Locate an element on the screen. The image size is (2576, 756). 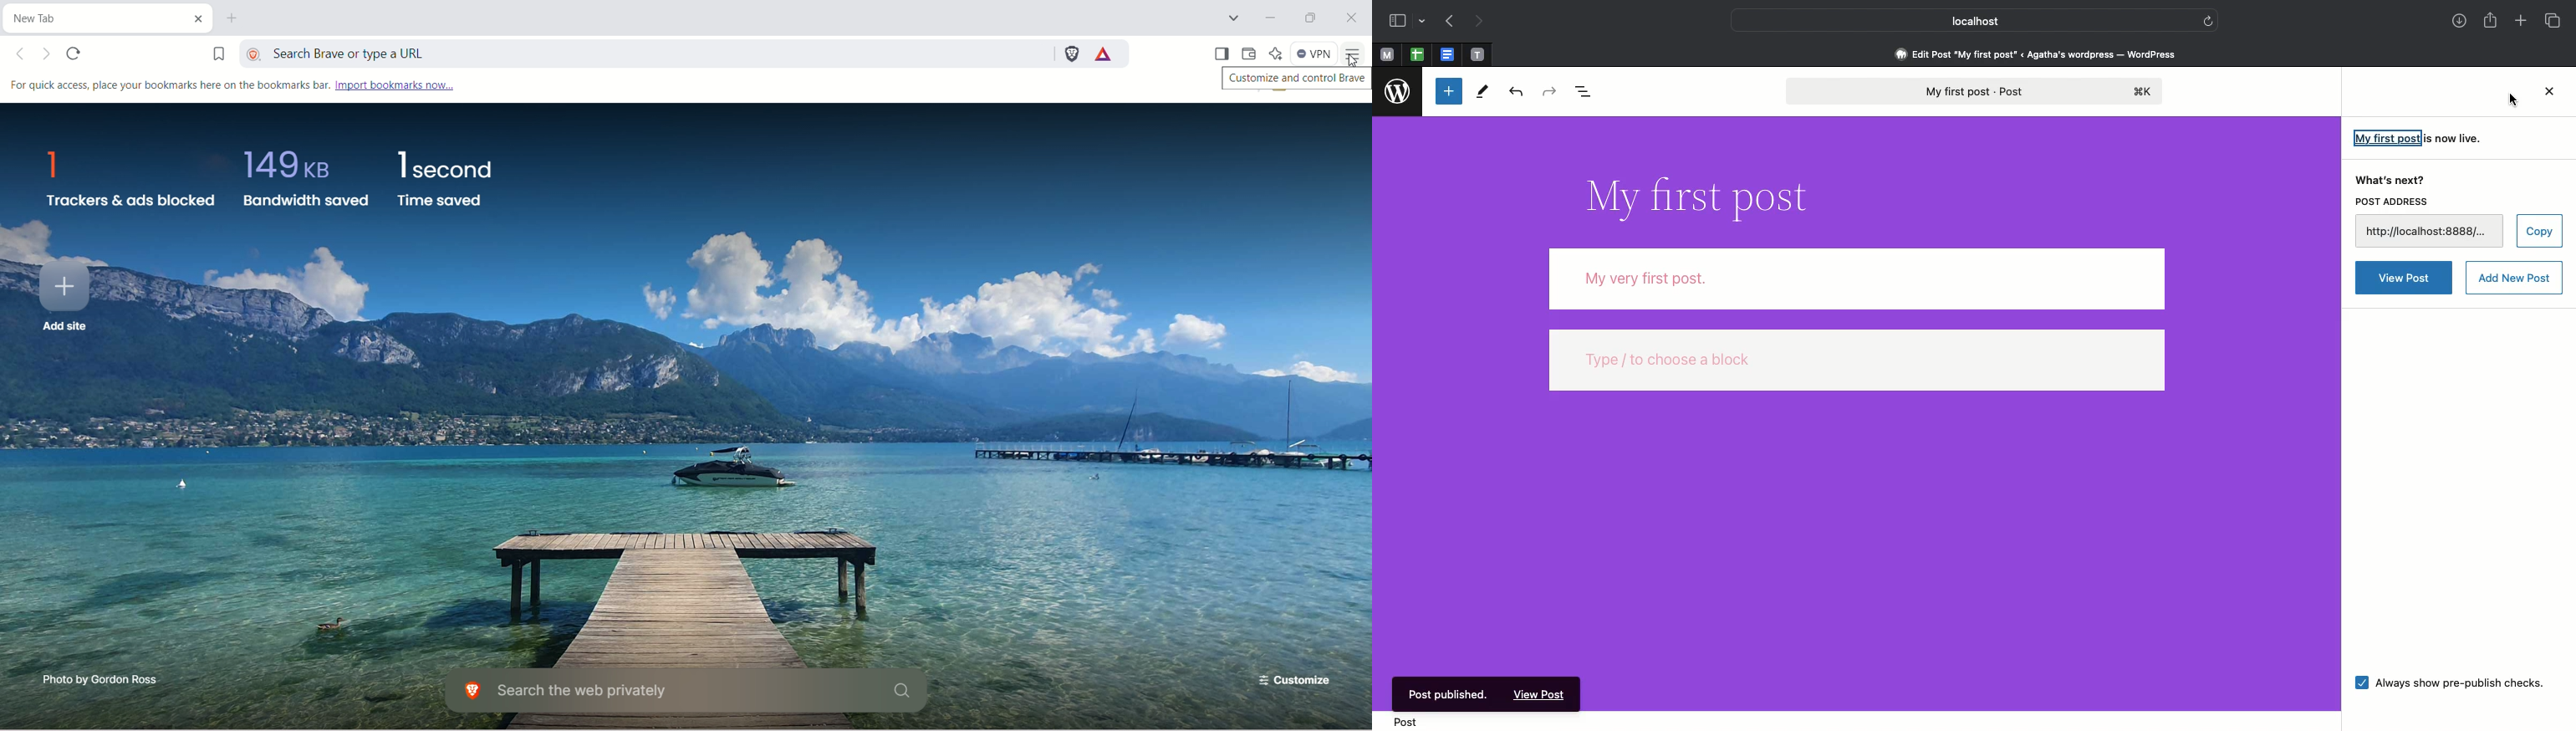
Redo is located at coordinates (1548, 91).